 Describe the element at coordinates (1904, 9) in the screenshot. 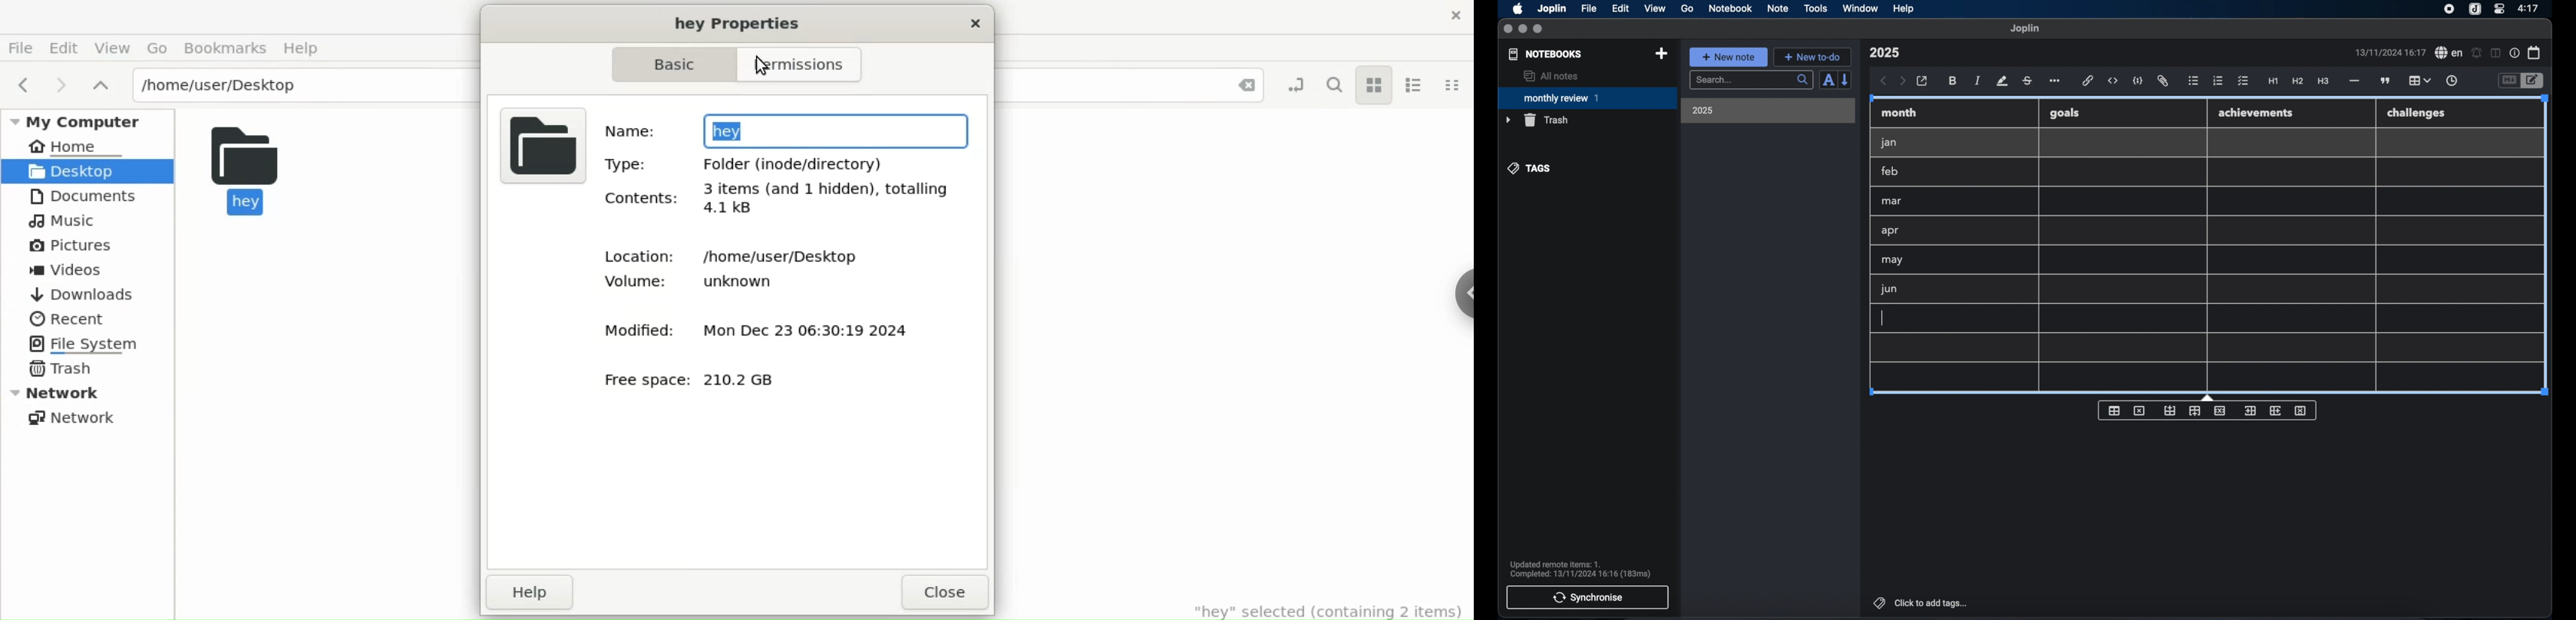

I see `help` at that location.